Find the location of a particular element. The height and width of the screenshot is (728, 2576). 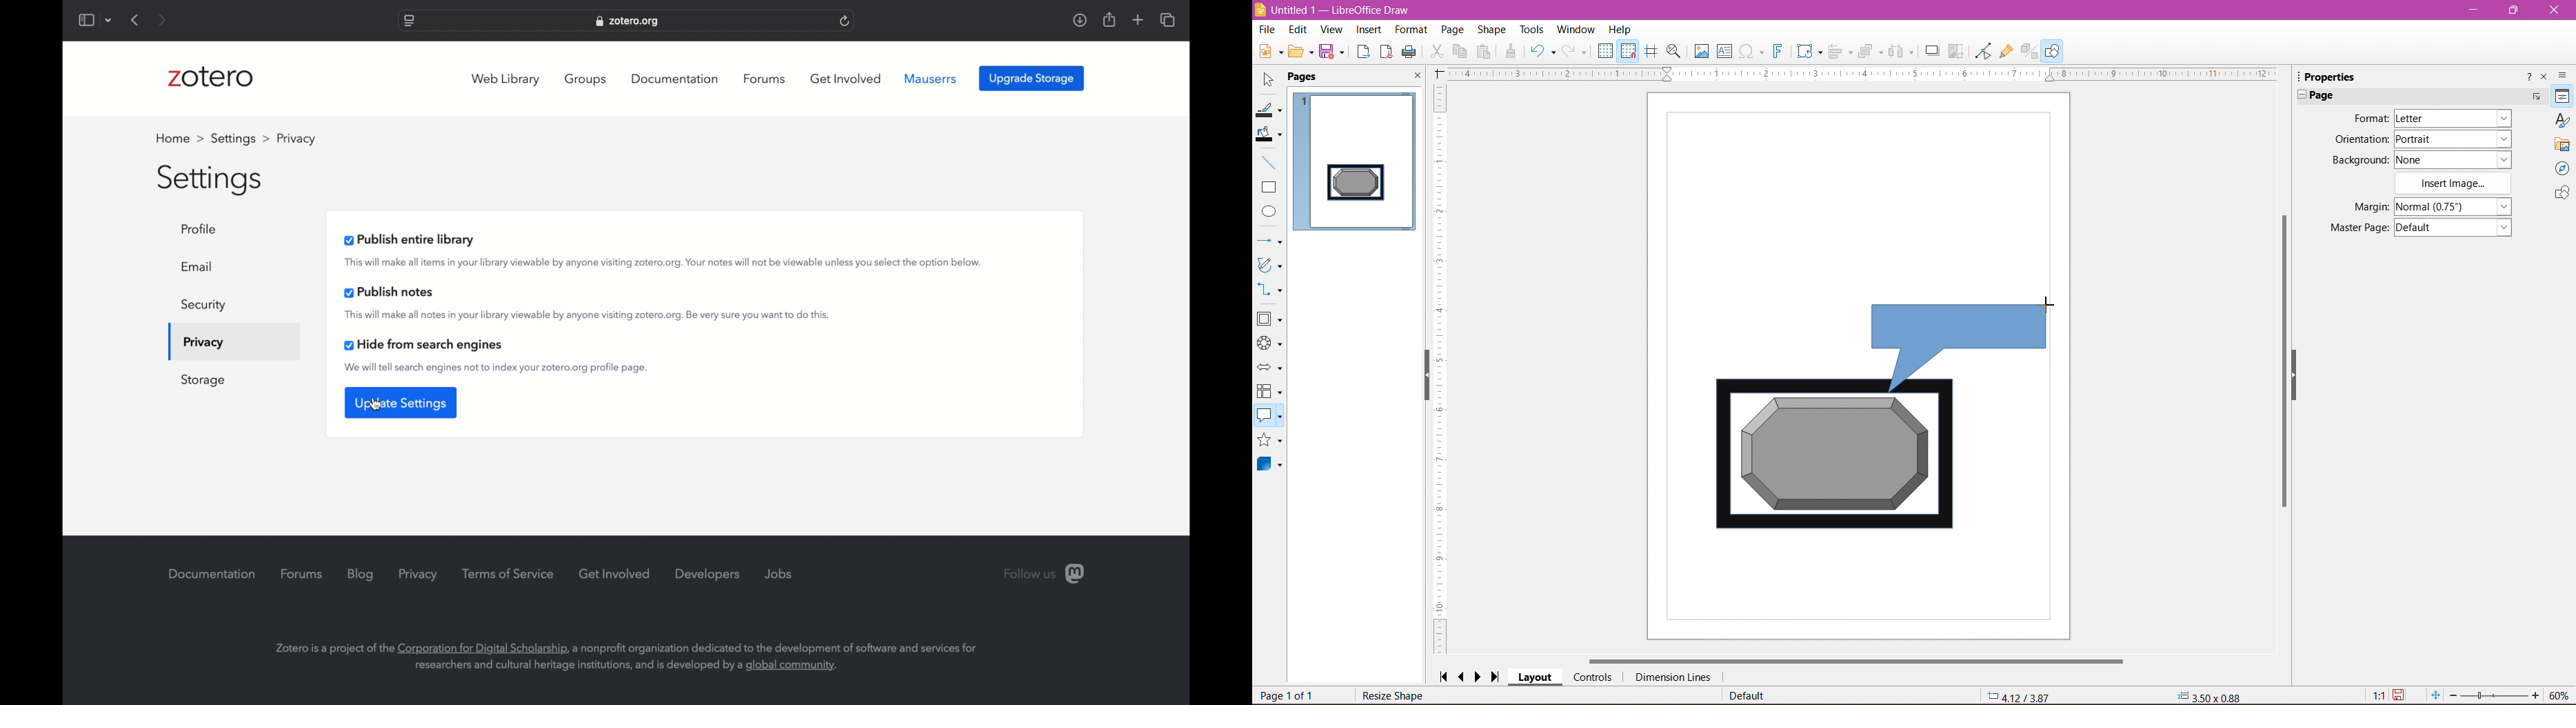

Page is located at coordinates (1451, 28).